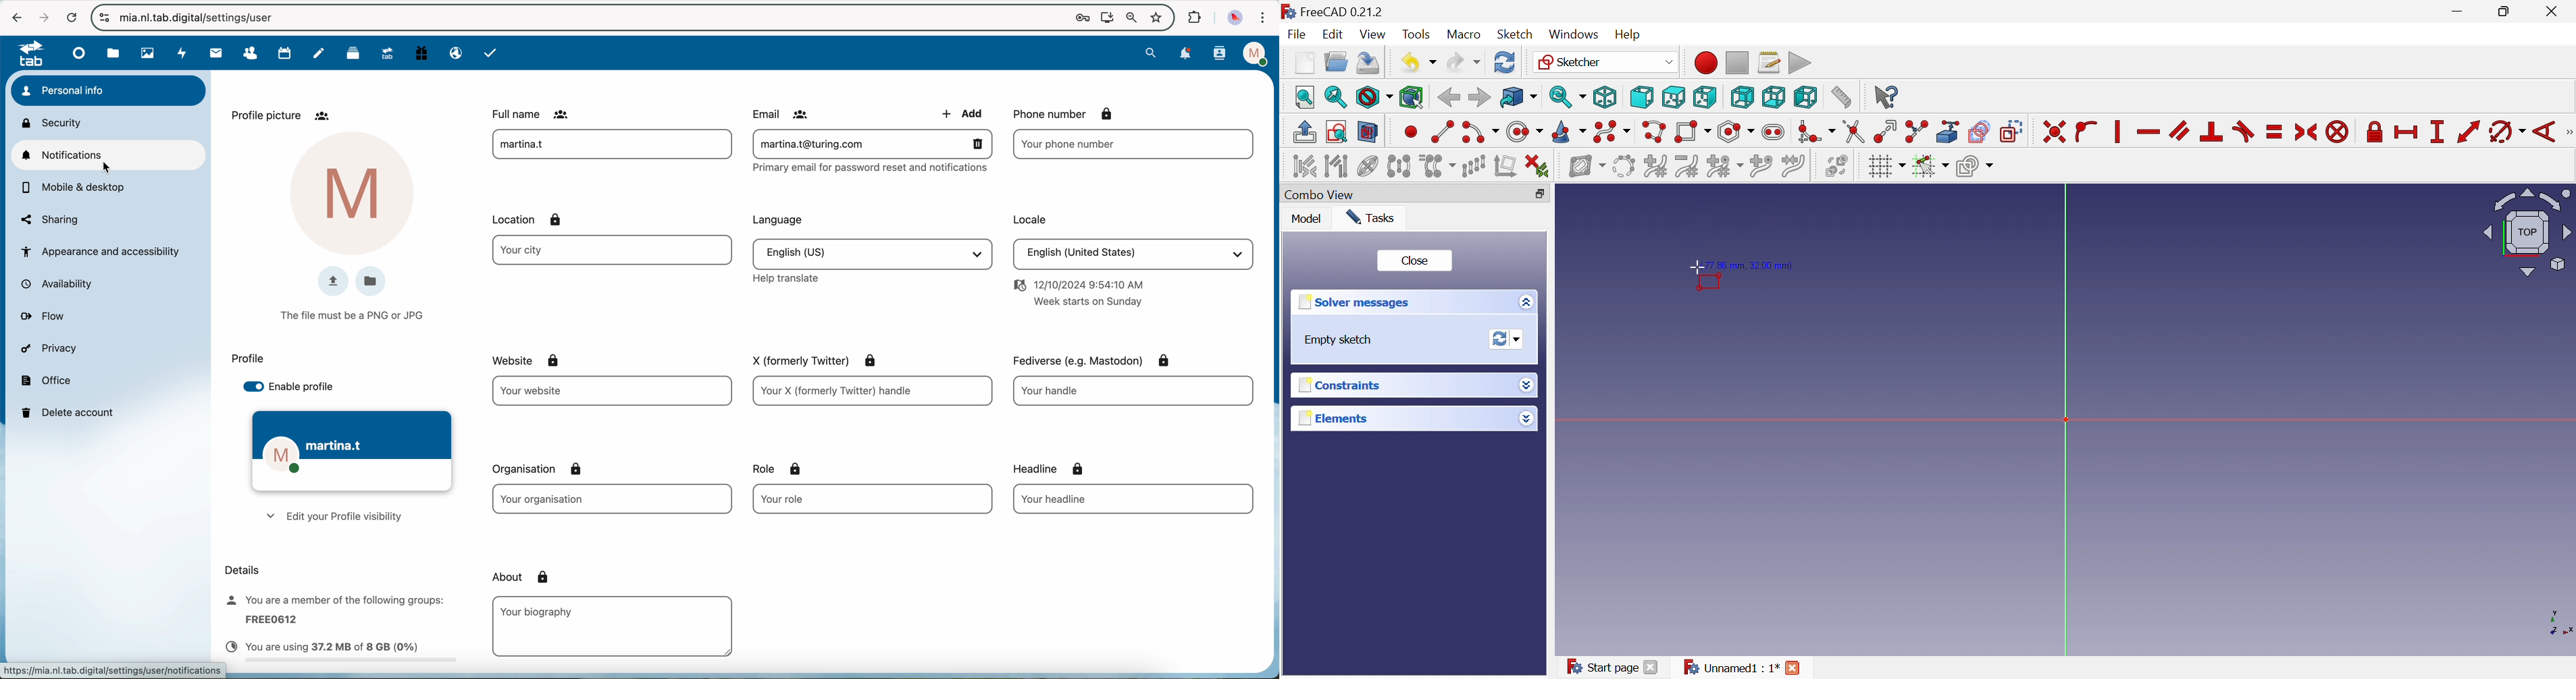 The width and height of the screenshot is (2576, 700). What do you see at coordinates (70, 411) in the screenshot?
I see `delete account` at bounding box center [70, 411].